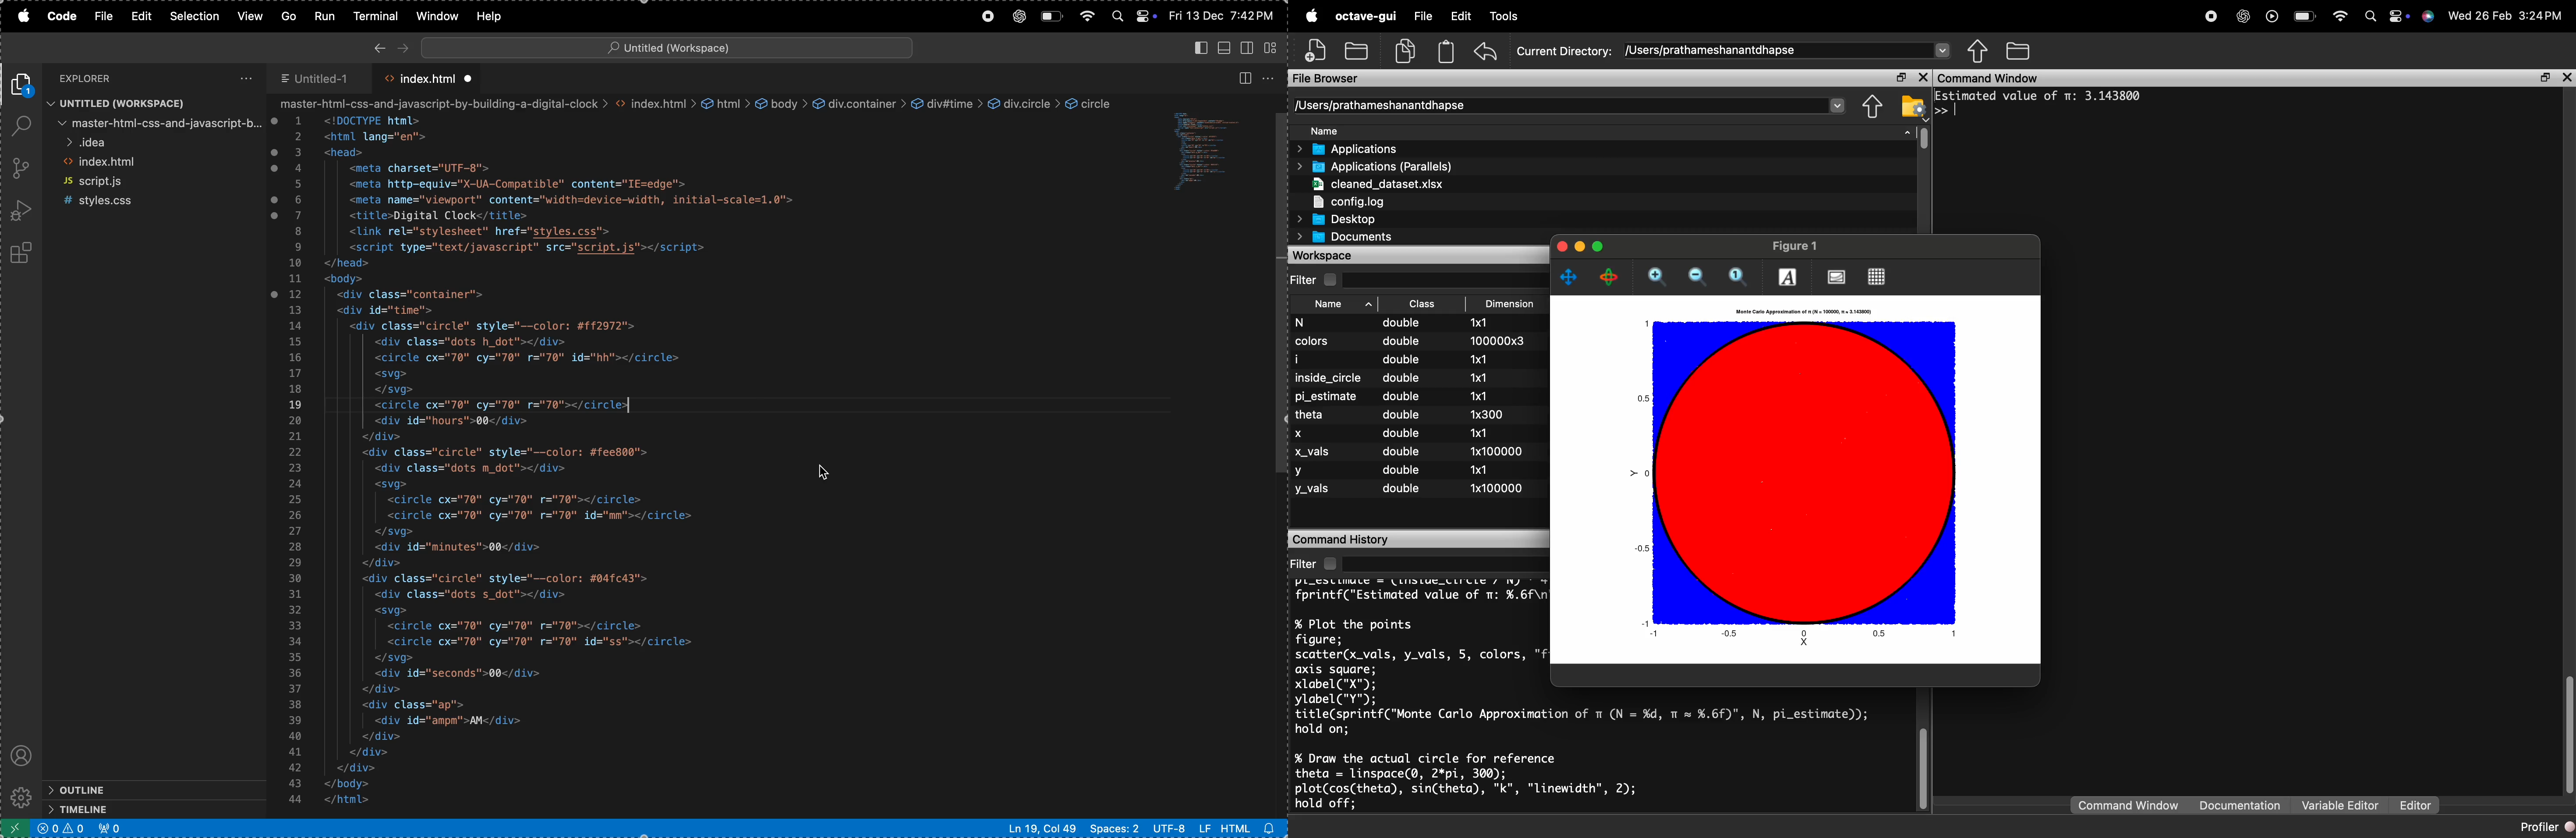 The height and width of the screenshot is (840, 2576). What do you see at coordinates (1788, 50) in the screenshot?
I see `Users/prathameshanantdhapse ` at bounding box center [1788, 50].